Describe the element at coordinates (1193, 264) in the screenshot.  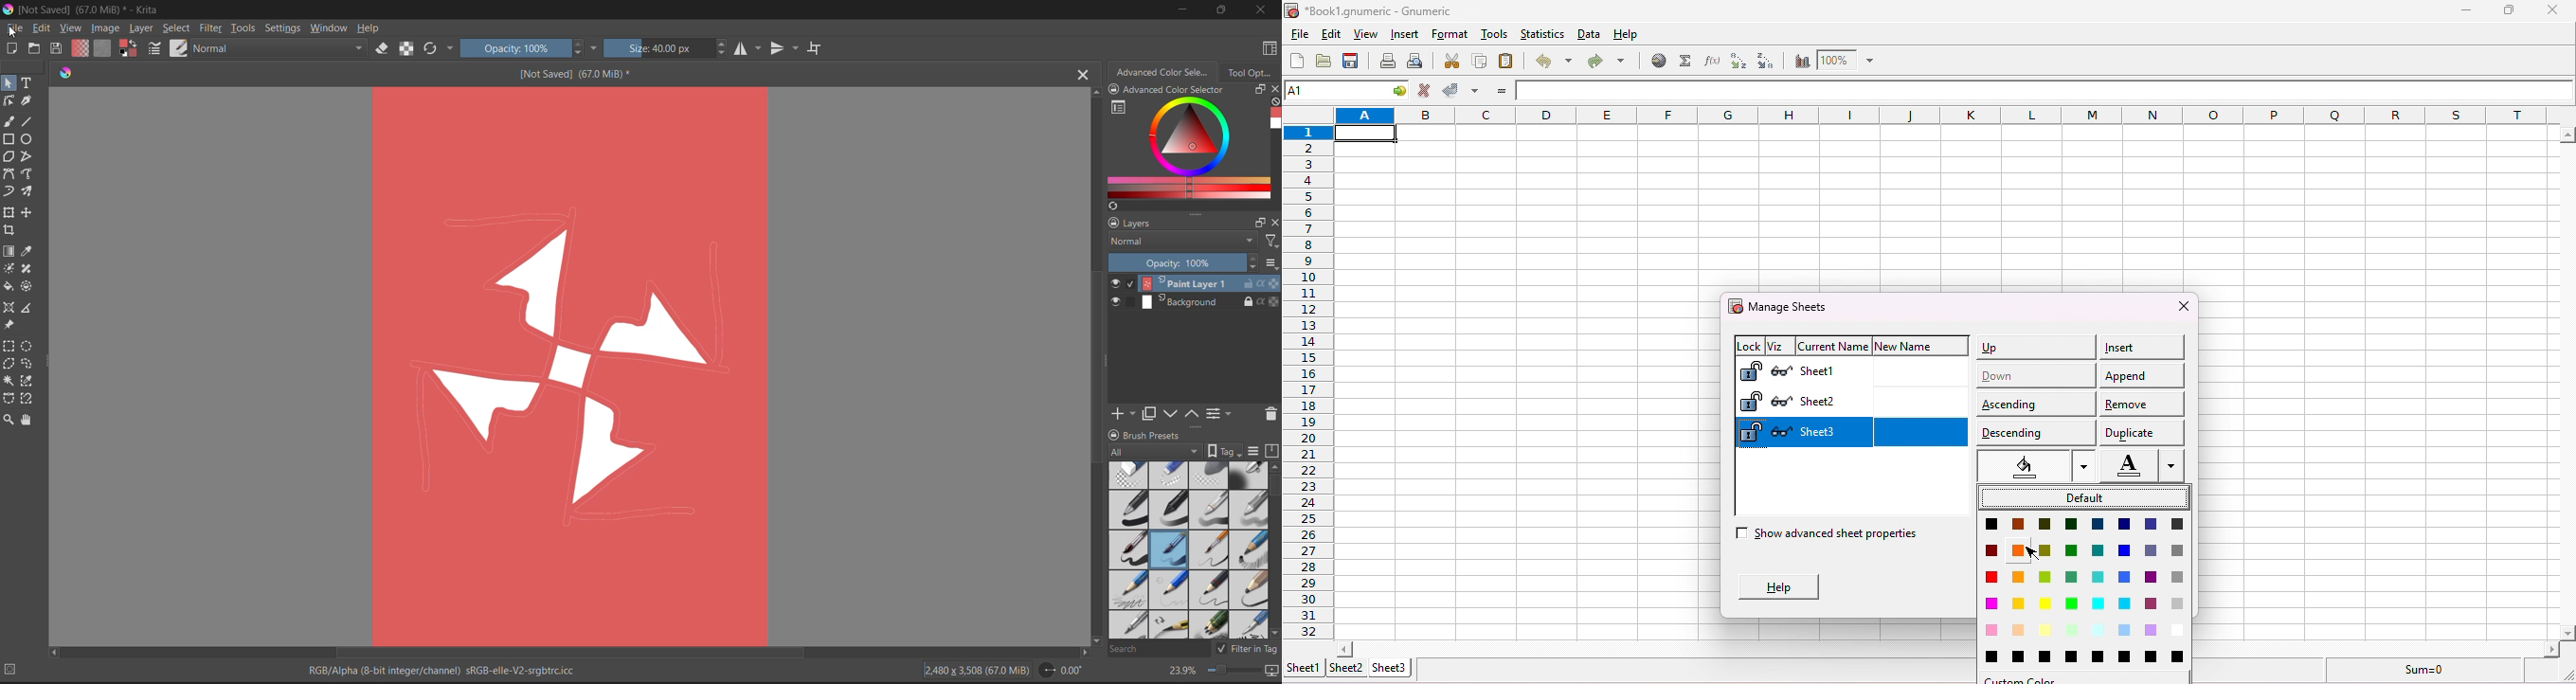
I see `opacity` at that location.